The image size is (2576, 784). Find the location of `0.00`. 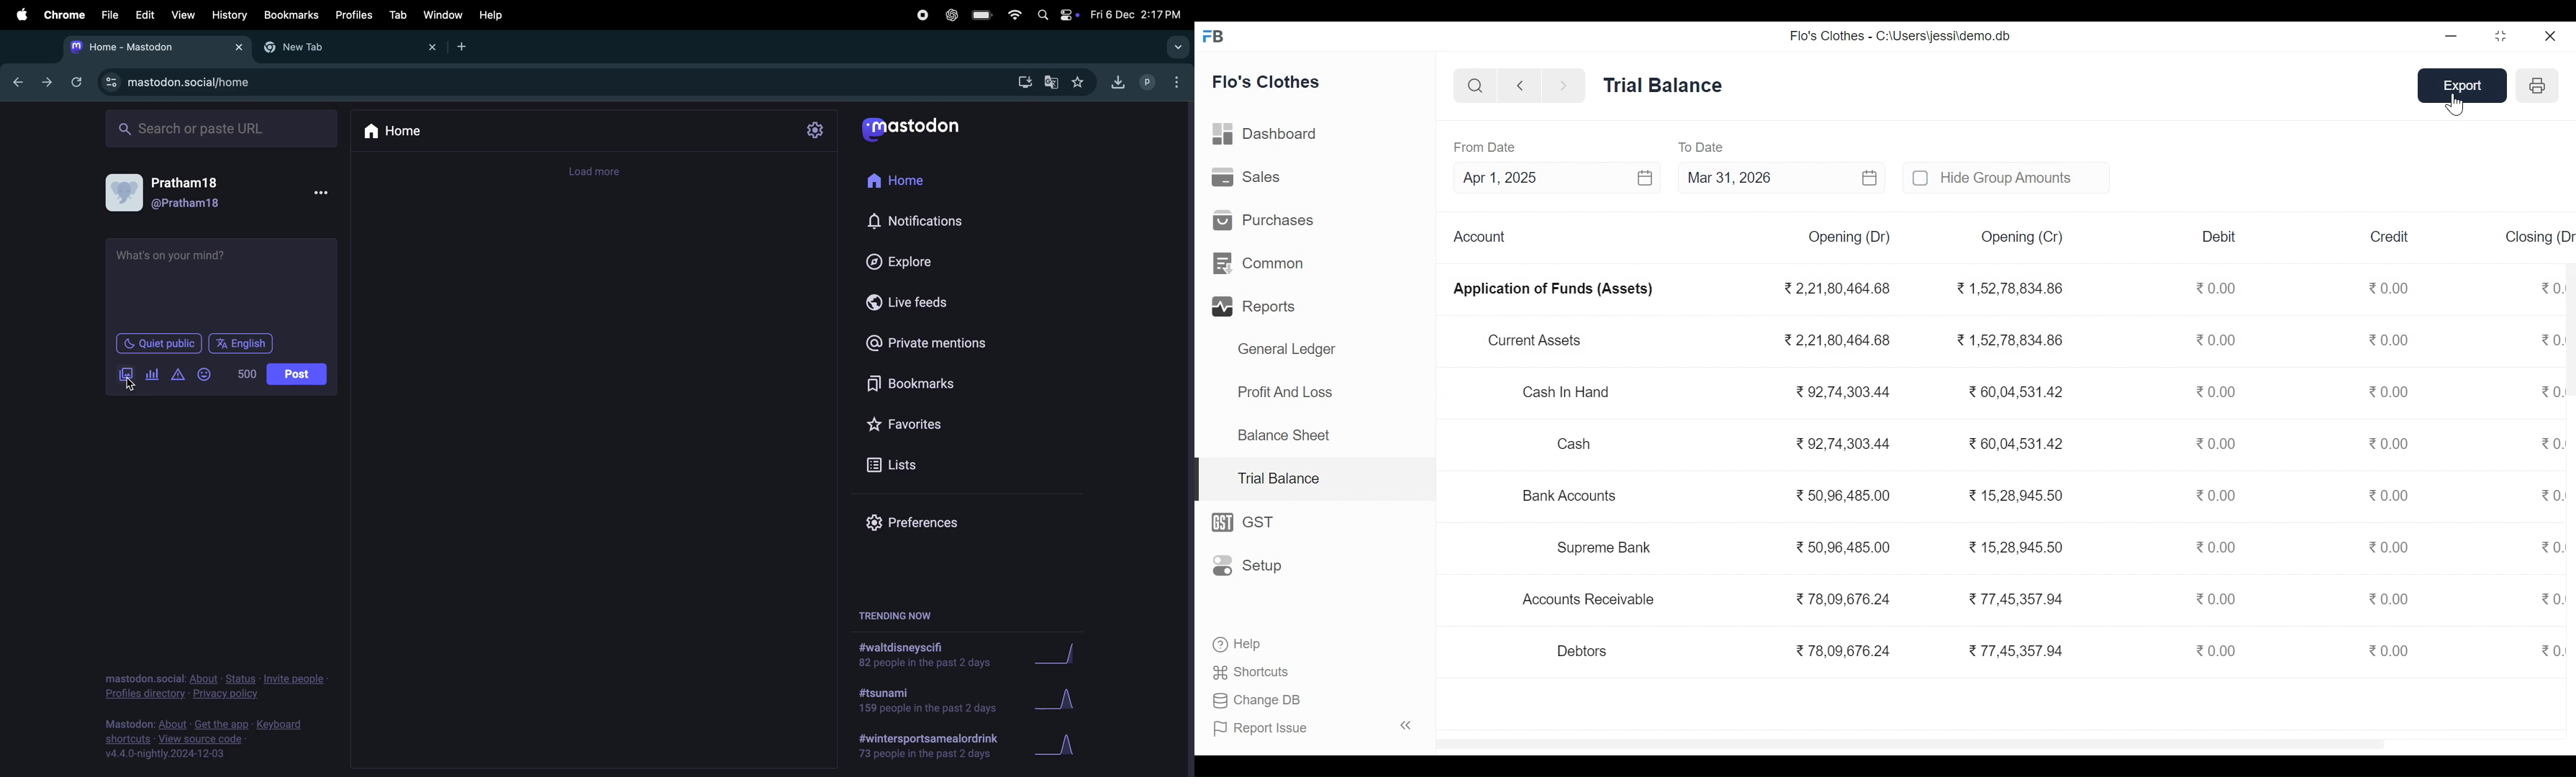

0.00 is located at coordinates (2550, 548).